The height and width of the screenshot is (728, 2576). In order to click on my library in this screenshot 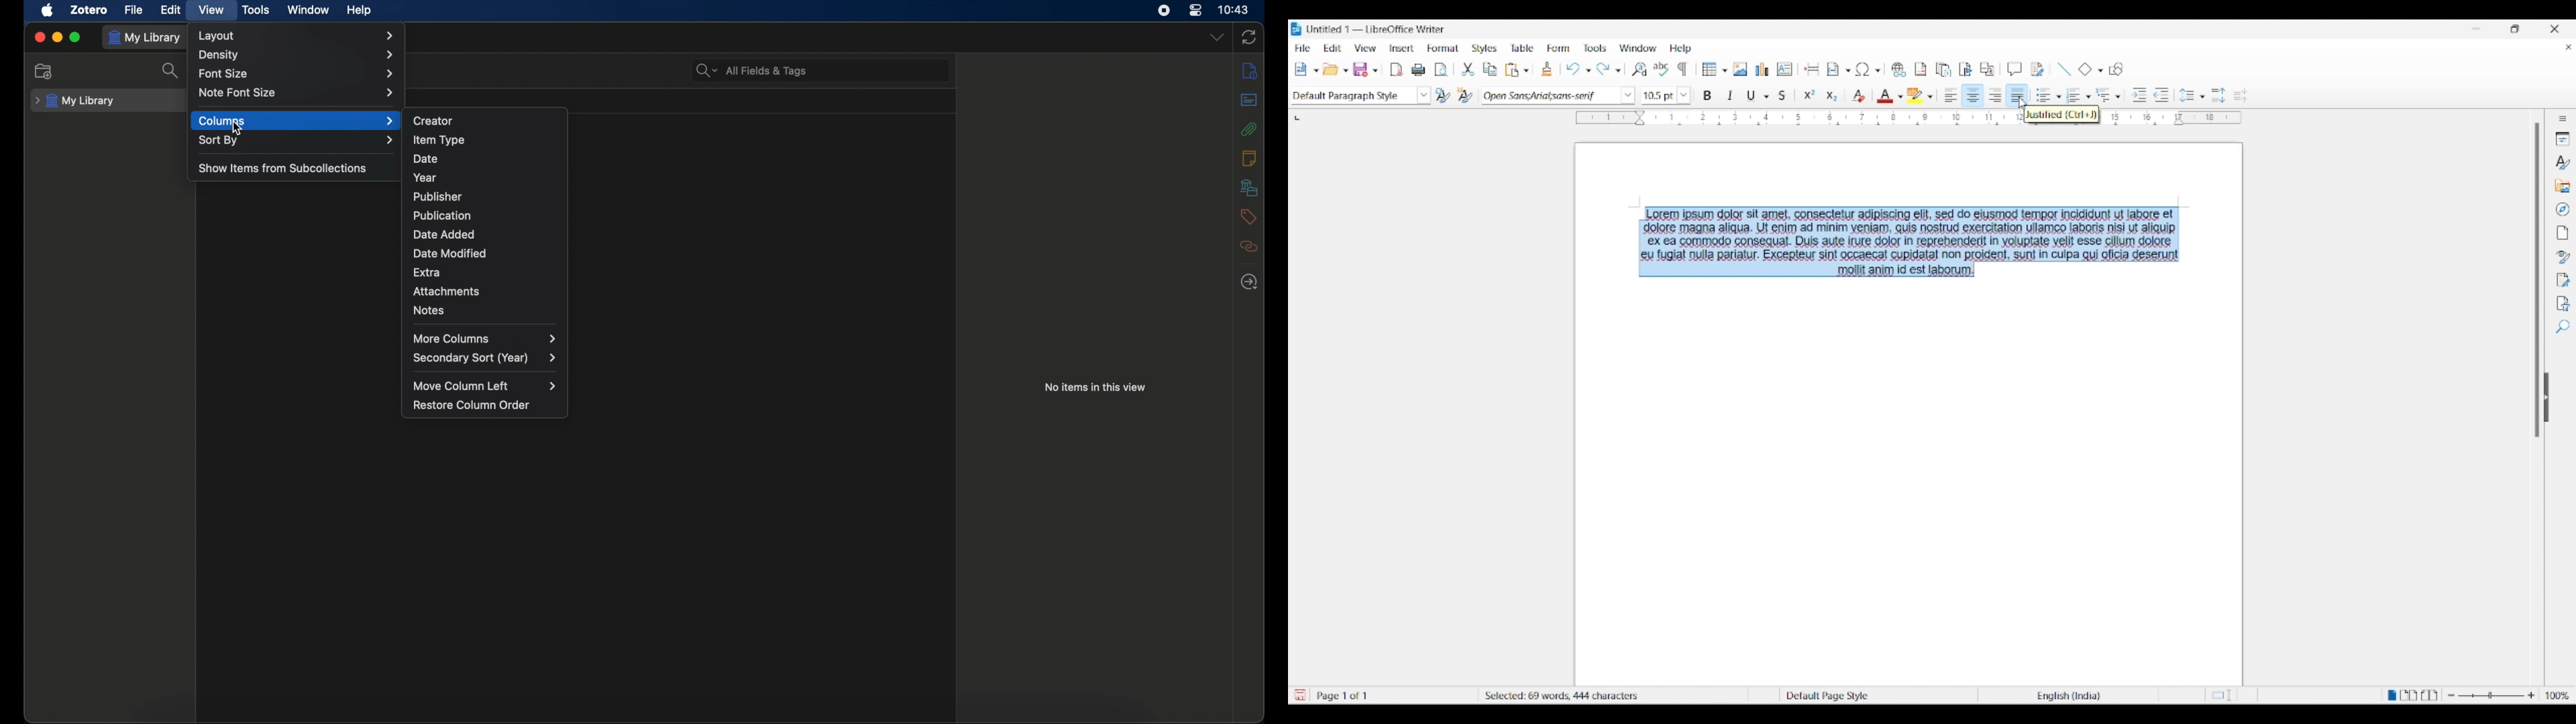, I will do `click(75, 101)`.